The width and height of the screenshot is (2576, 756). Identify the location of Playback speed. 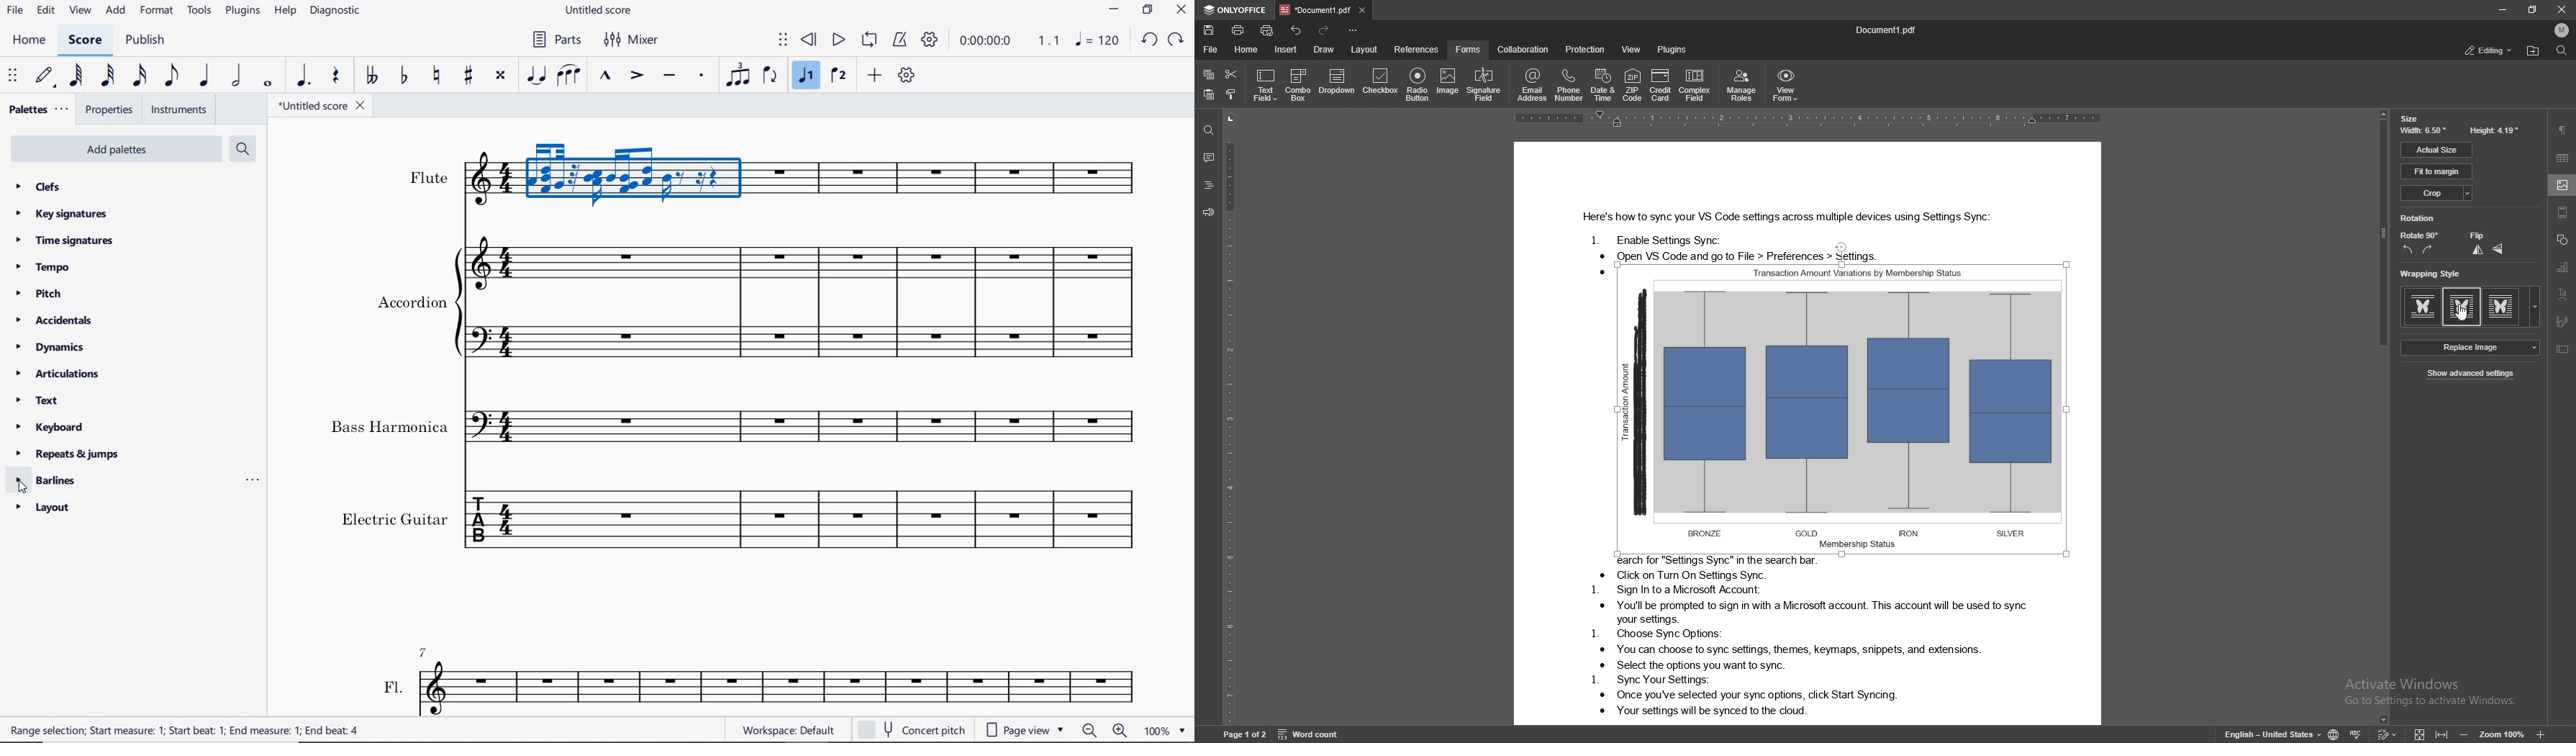
(1051, 41).